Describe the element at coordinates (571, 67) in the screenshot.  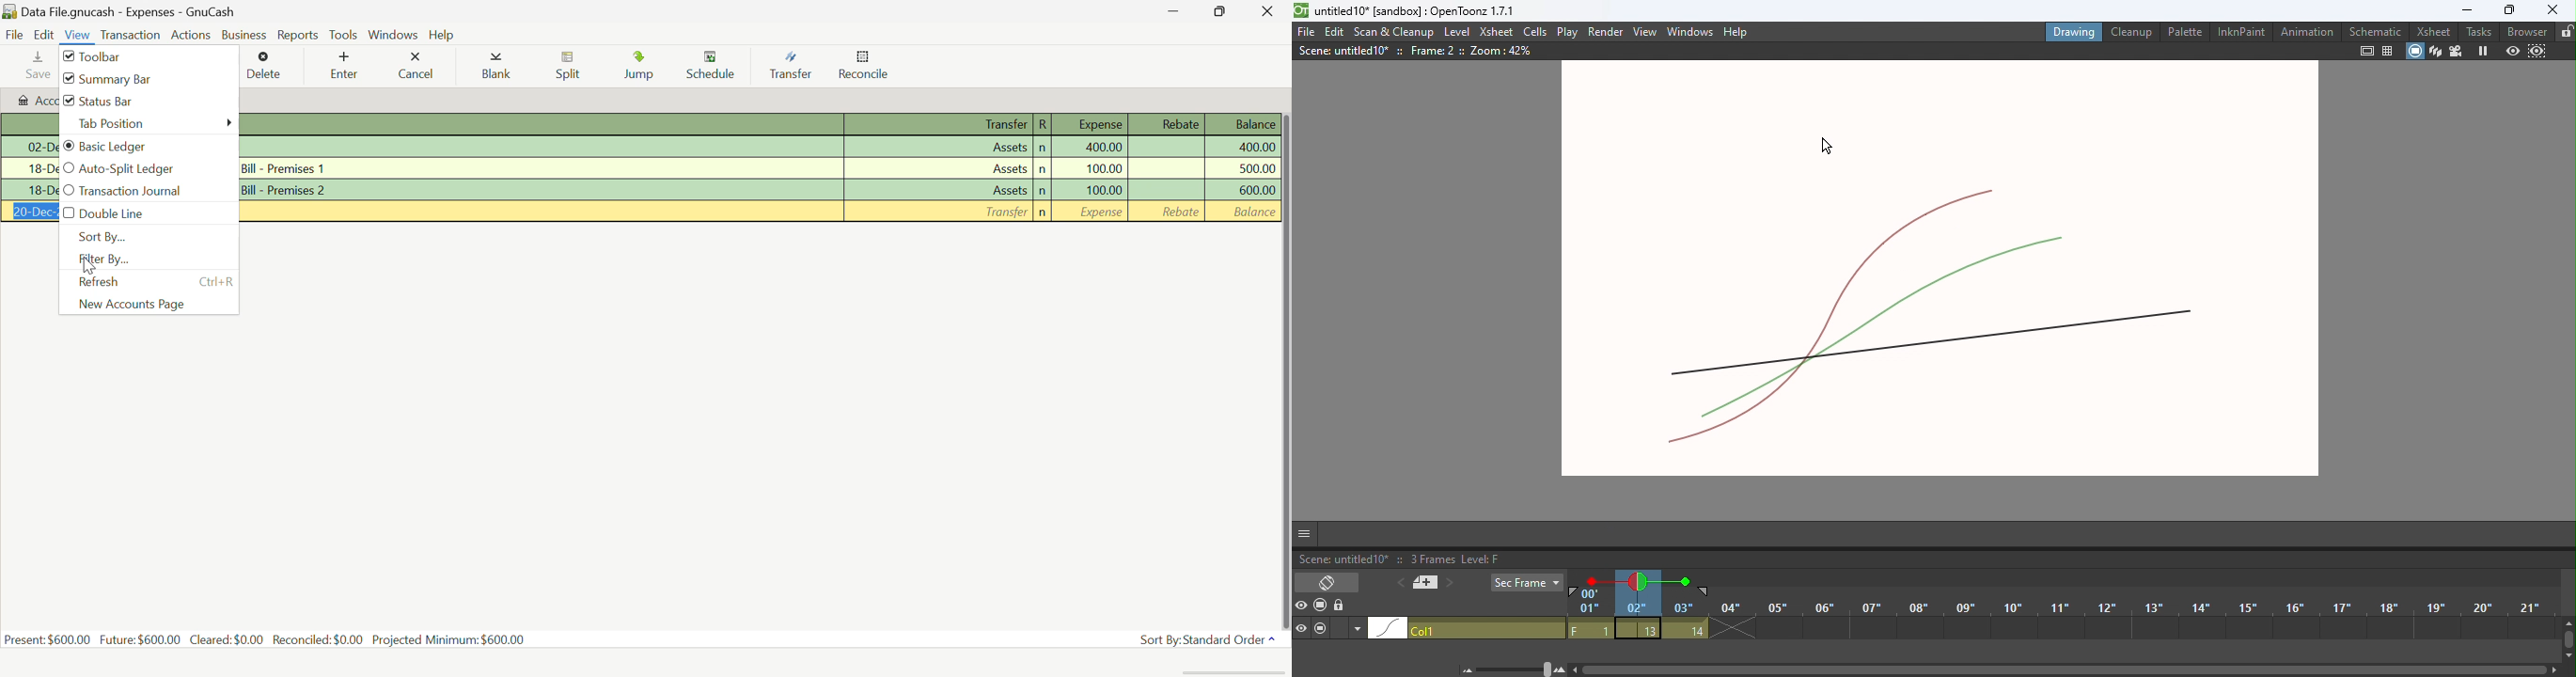
I see `Split` at that location.